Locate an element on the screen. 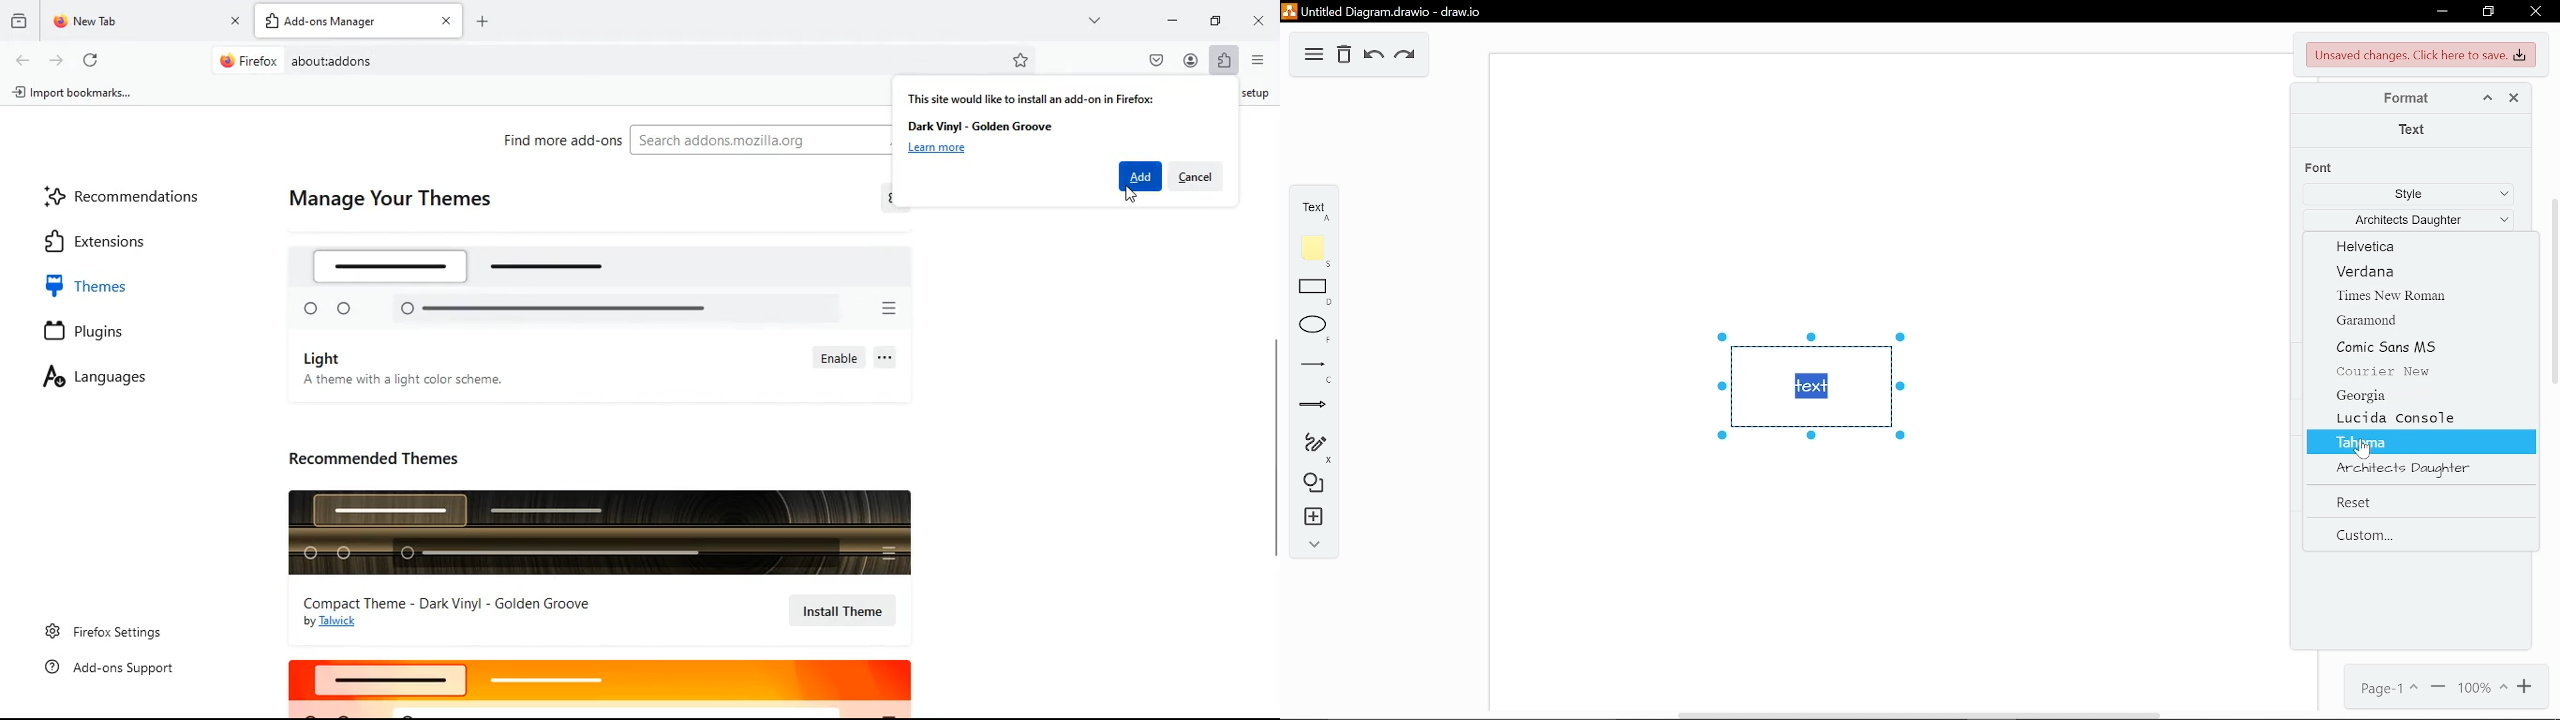 The width and height of the screenshot is (2576, 728). search is located at coordinates (758, 141).